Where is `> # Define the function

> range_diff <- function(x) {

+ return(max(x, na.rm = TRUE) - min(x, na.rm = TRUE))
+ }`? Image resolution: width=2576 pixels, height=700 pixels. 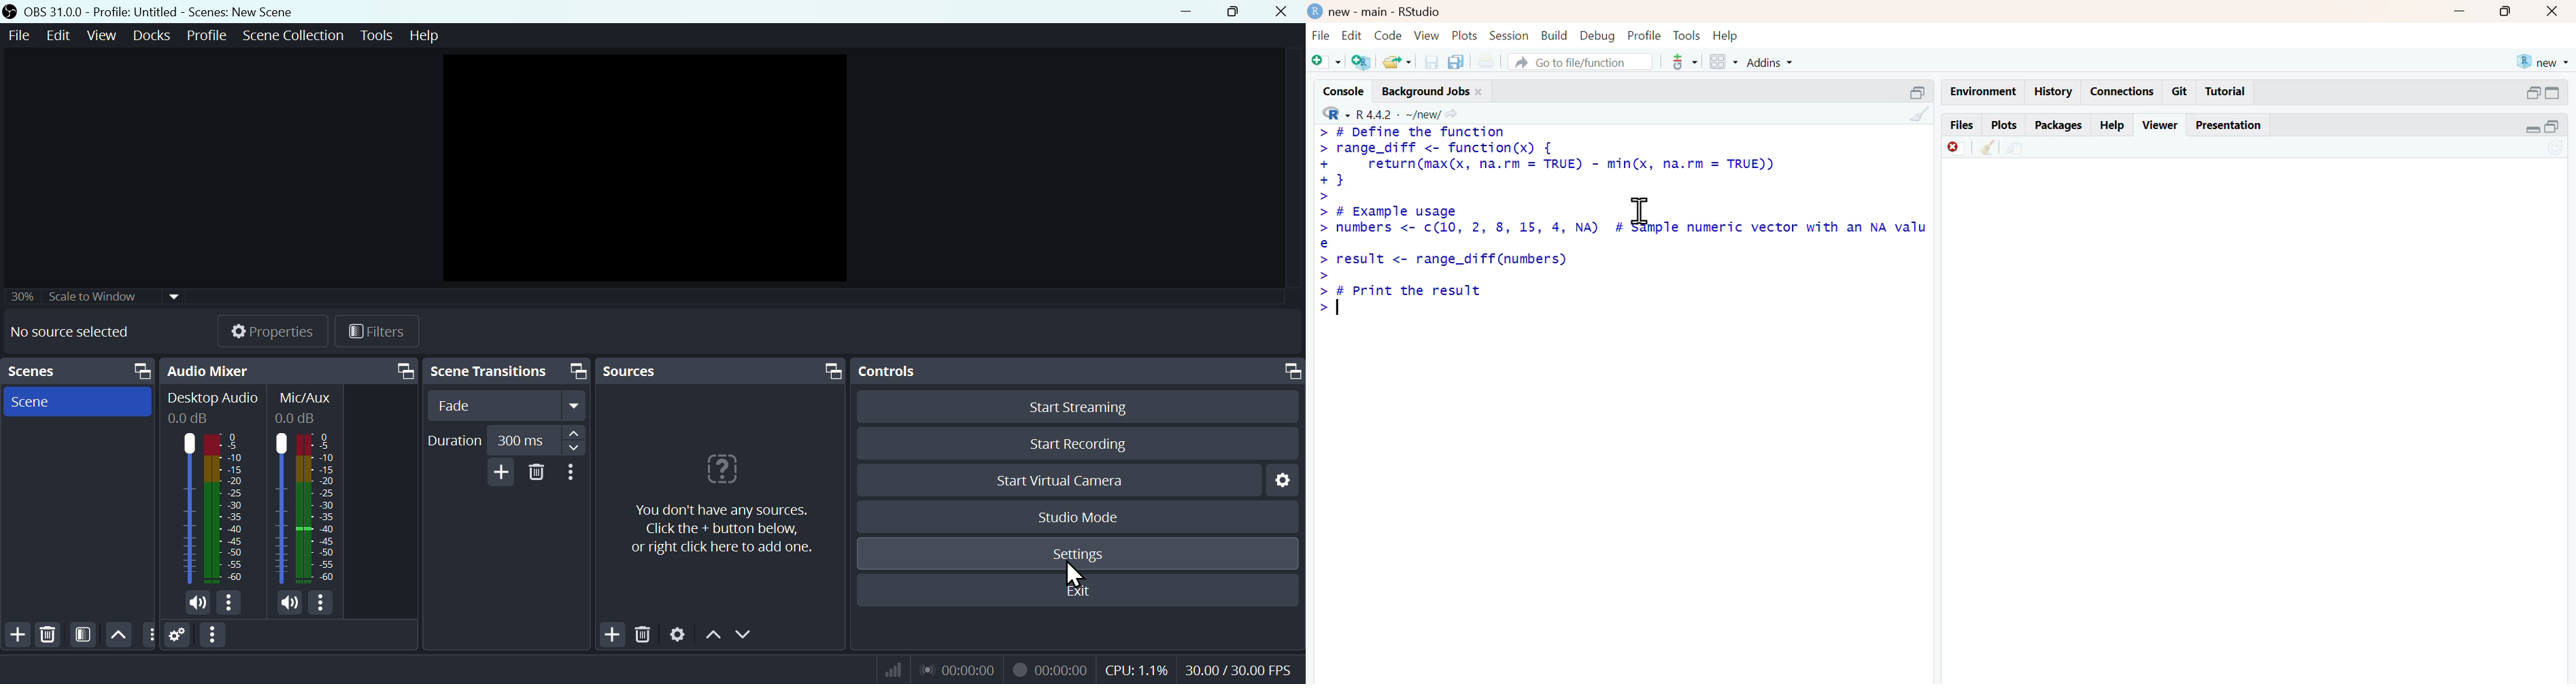 > # Define the function

> range_diff <- function(x) {

+ return(max(x, na.rm = TRUE) - min(x, na.rm = TRUE))
+ } is located at coordinates (1547, 158).